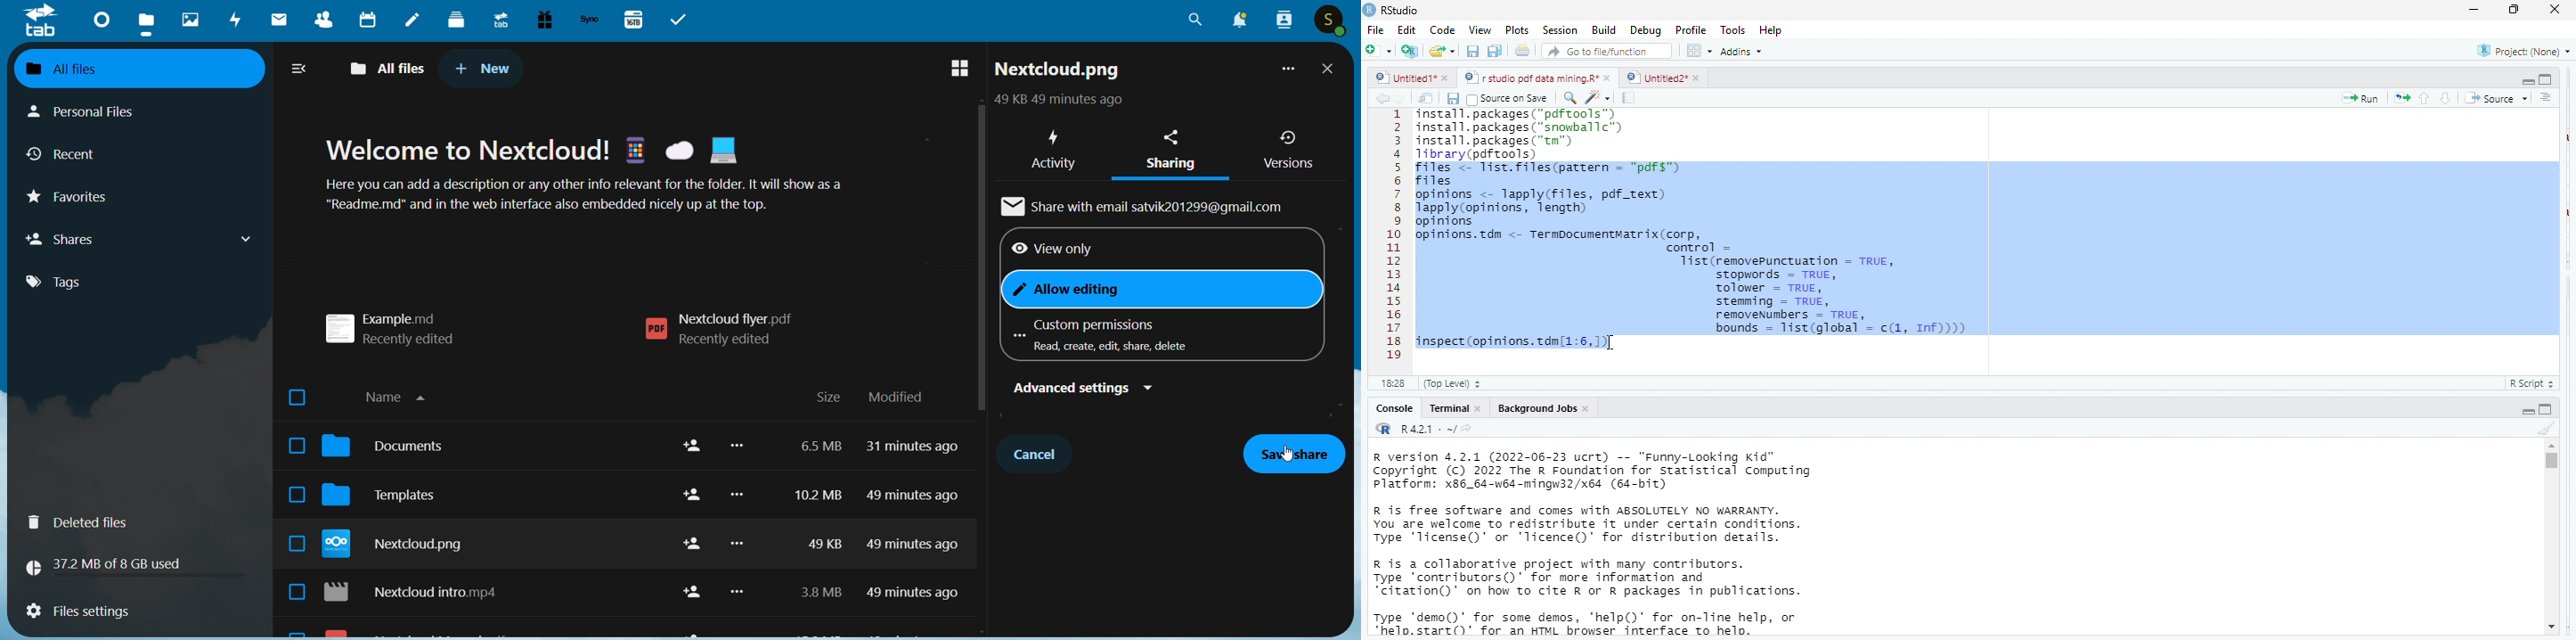  I want to click on untitled1, so click(1404, 78).